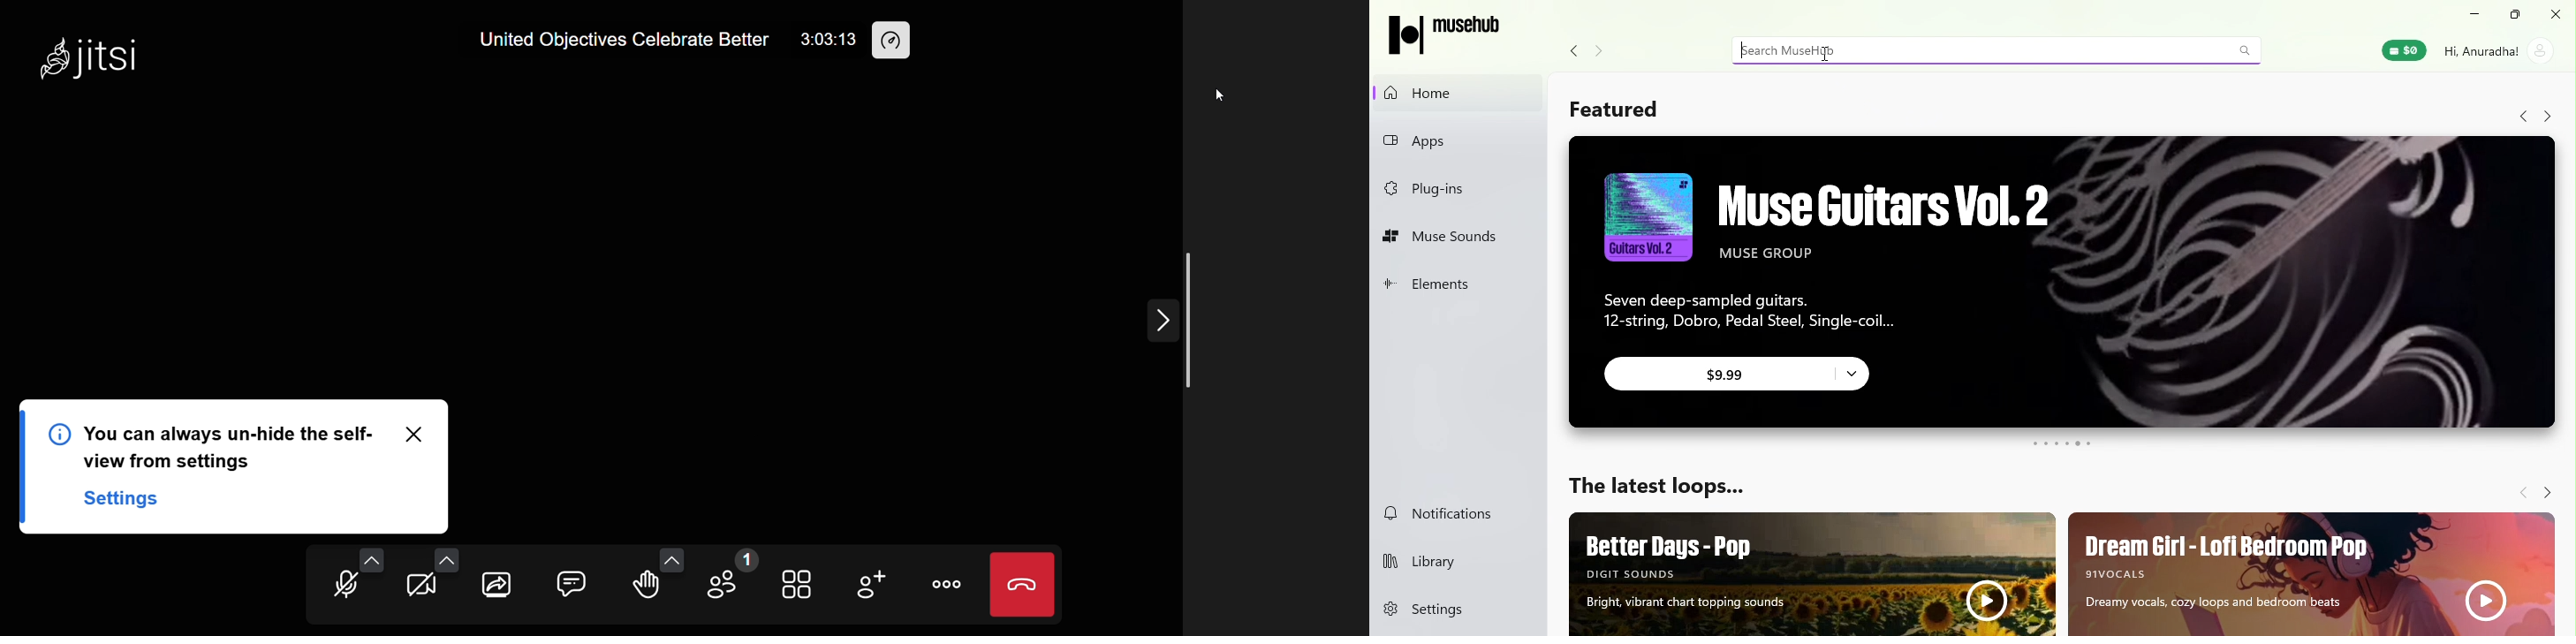 This screenshot has width=2576, height=644. Describe the element at coordinates (1023, 586) in the screenshot. I see `leave meeting` at that location.